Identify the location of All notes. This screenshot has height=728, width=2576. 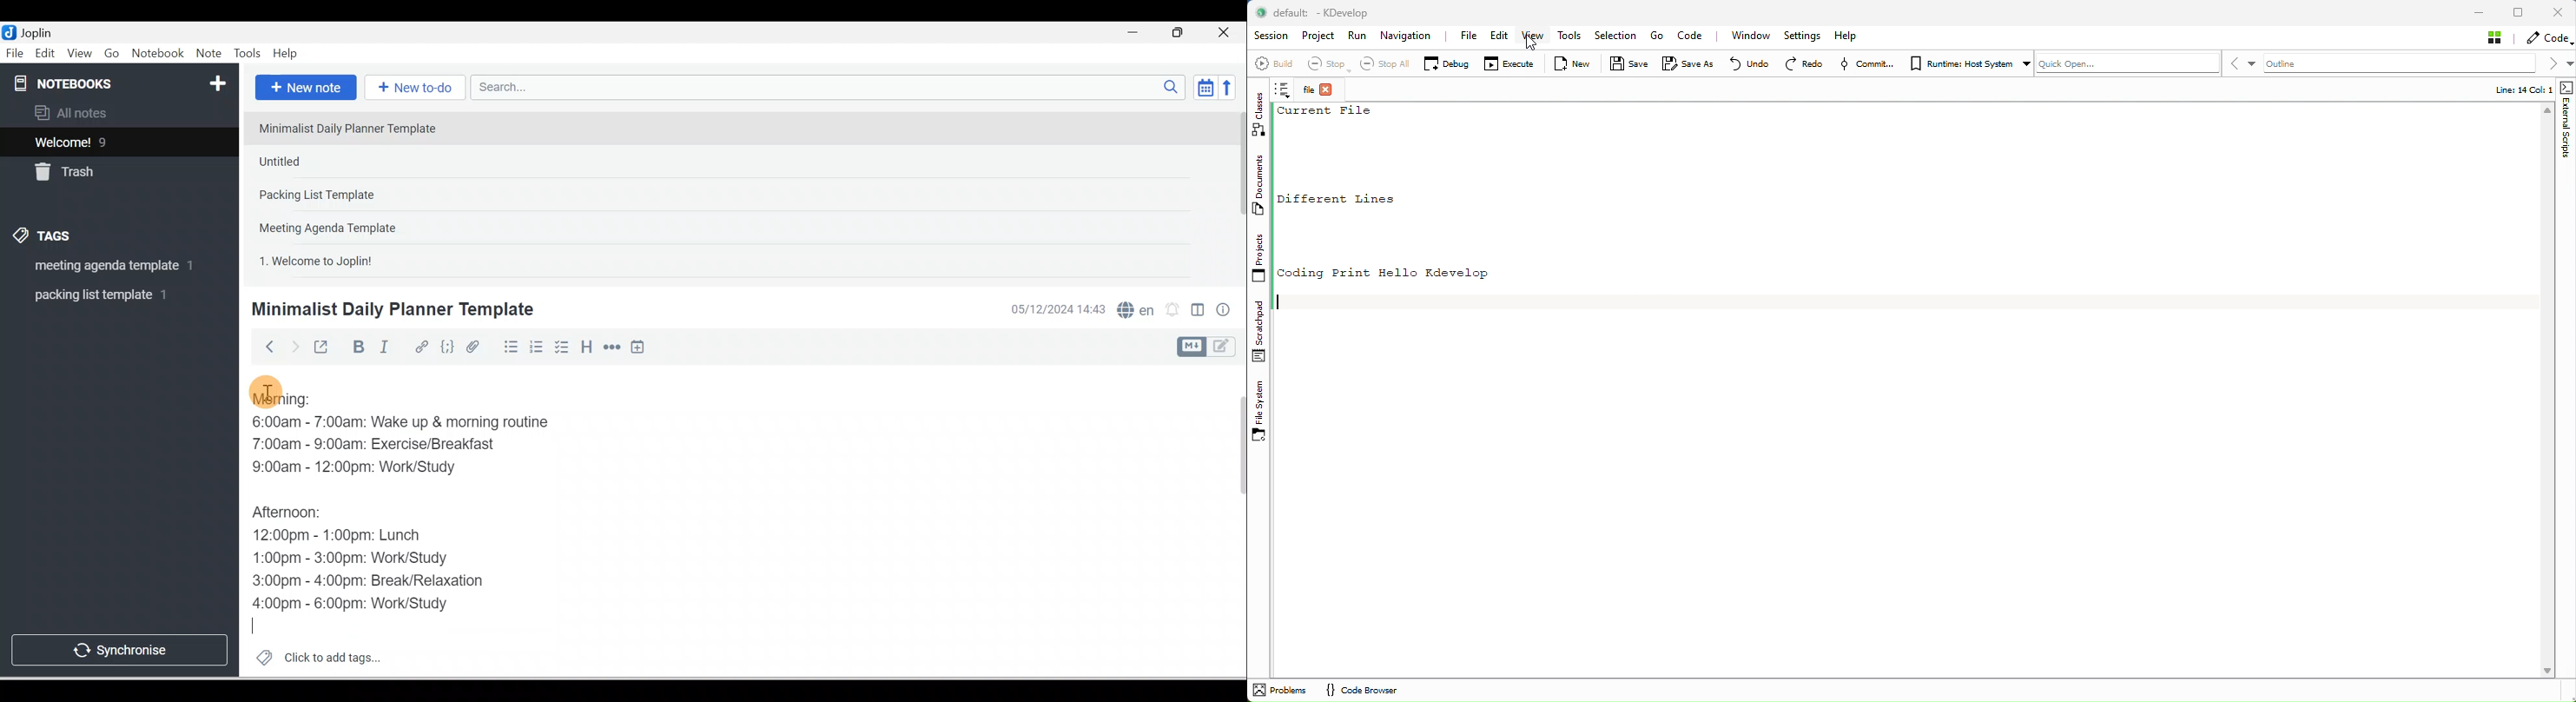
(118, 112).